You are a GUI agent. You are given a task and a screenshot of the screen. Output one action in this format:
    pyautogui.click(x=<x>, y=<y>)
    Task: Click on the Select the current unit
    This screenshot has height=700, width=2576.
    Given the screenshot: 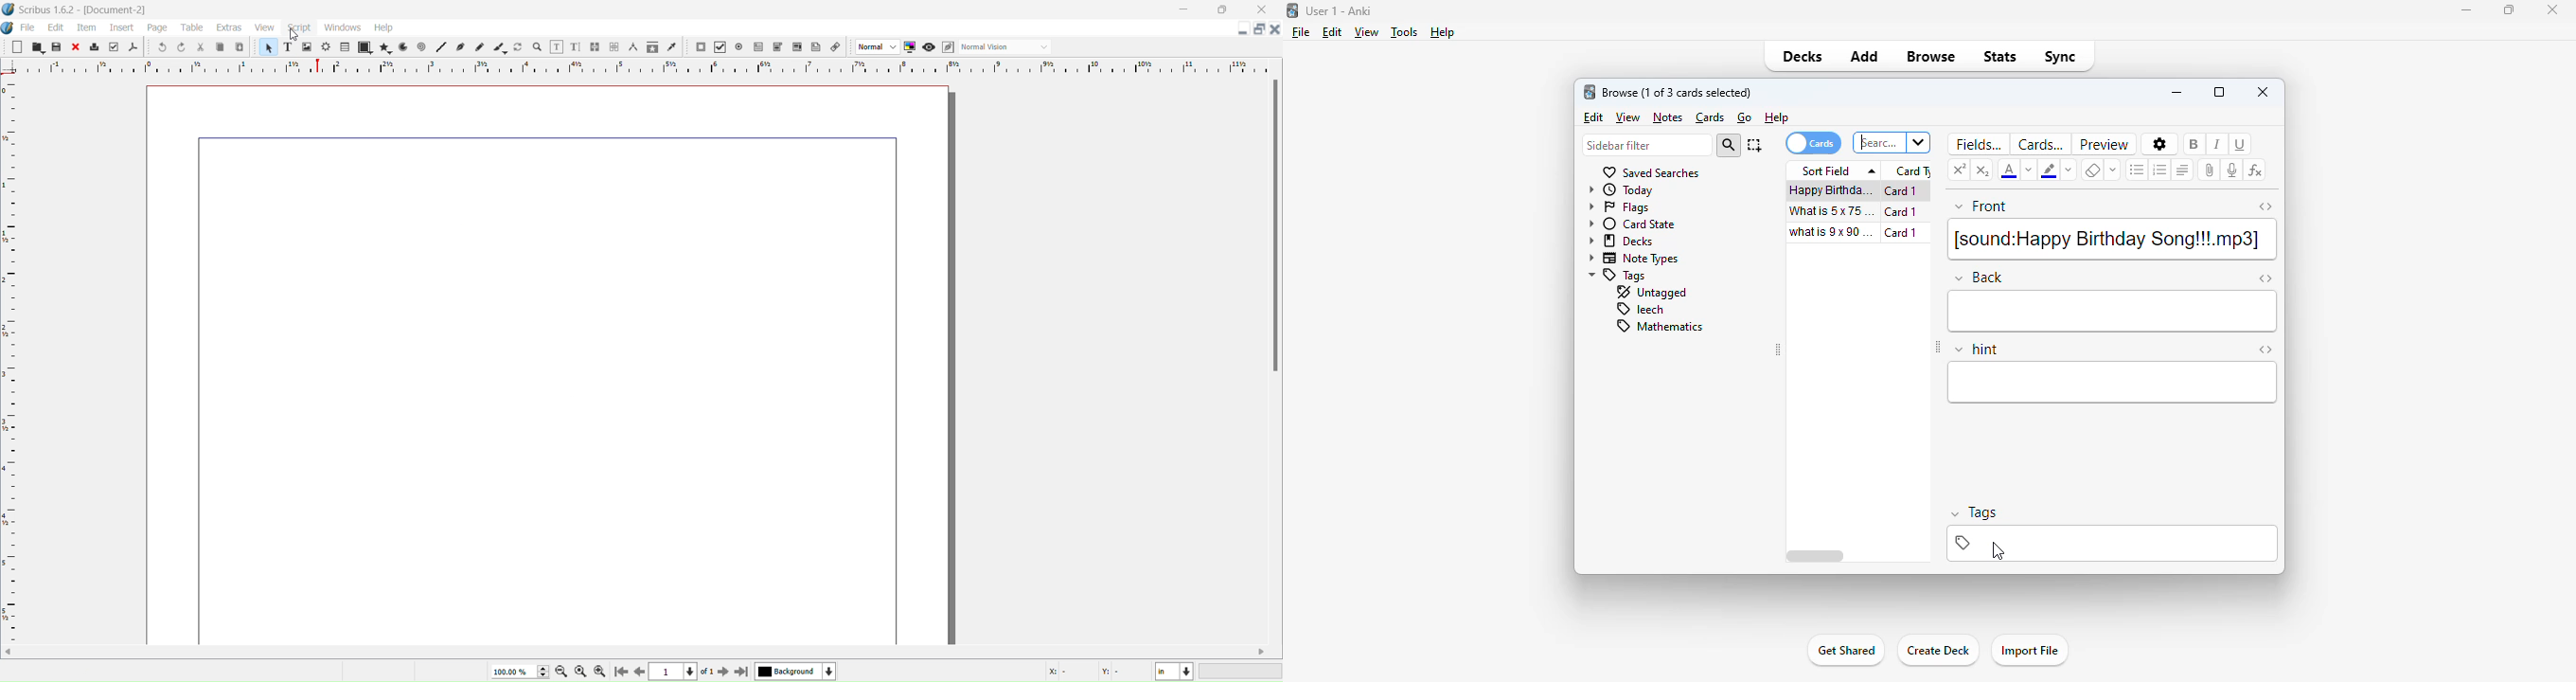 What is the action you would take?
    pyautogui.click(x=1175, y=671)
    